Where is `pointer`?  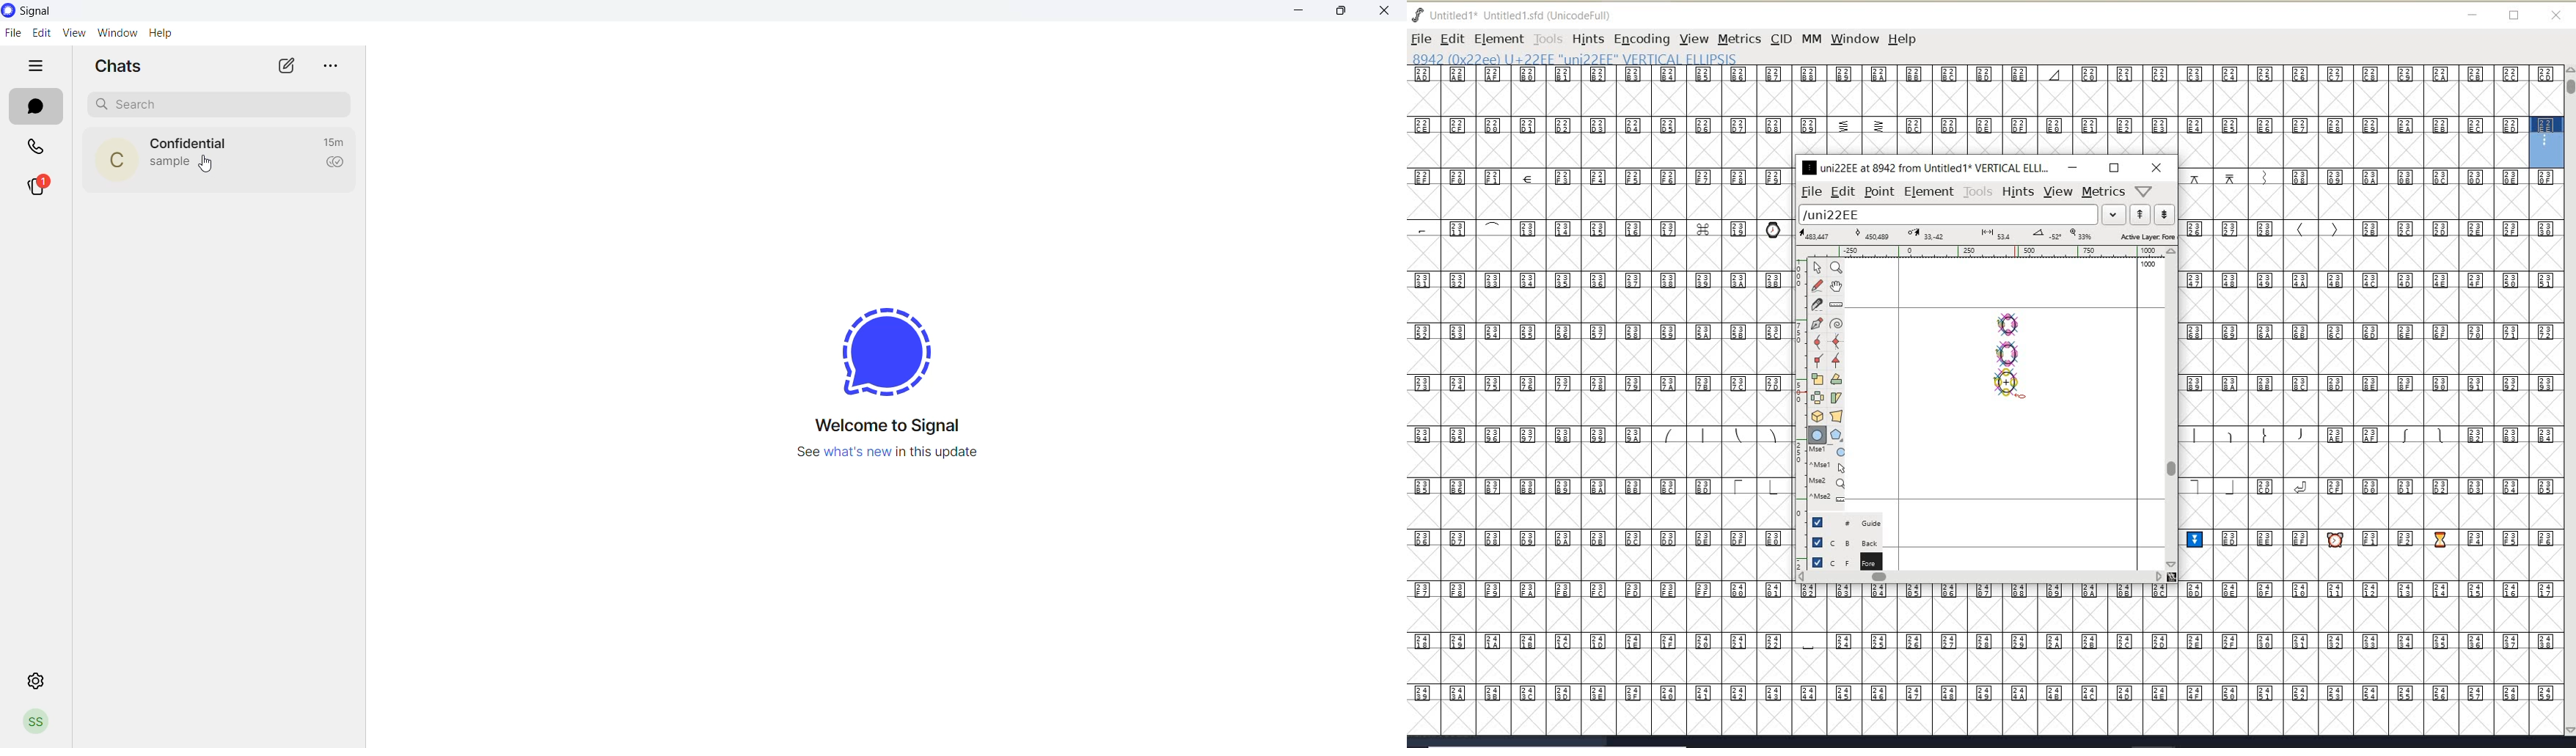 pointer is located at coordinates (1818, 268).